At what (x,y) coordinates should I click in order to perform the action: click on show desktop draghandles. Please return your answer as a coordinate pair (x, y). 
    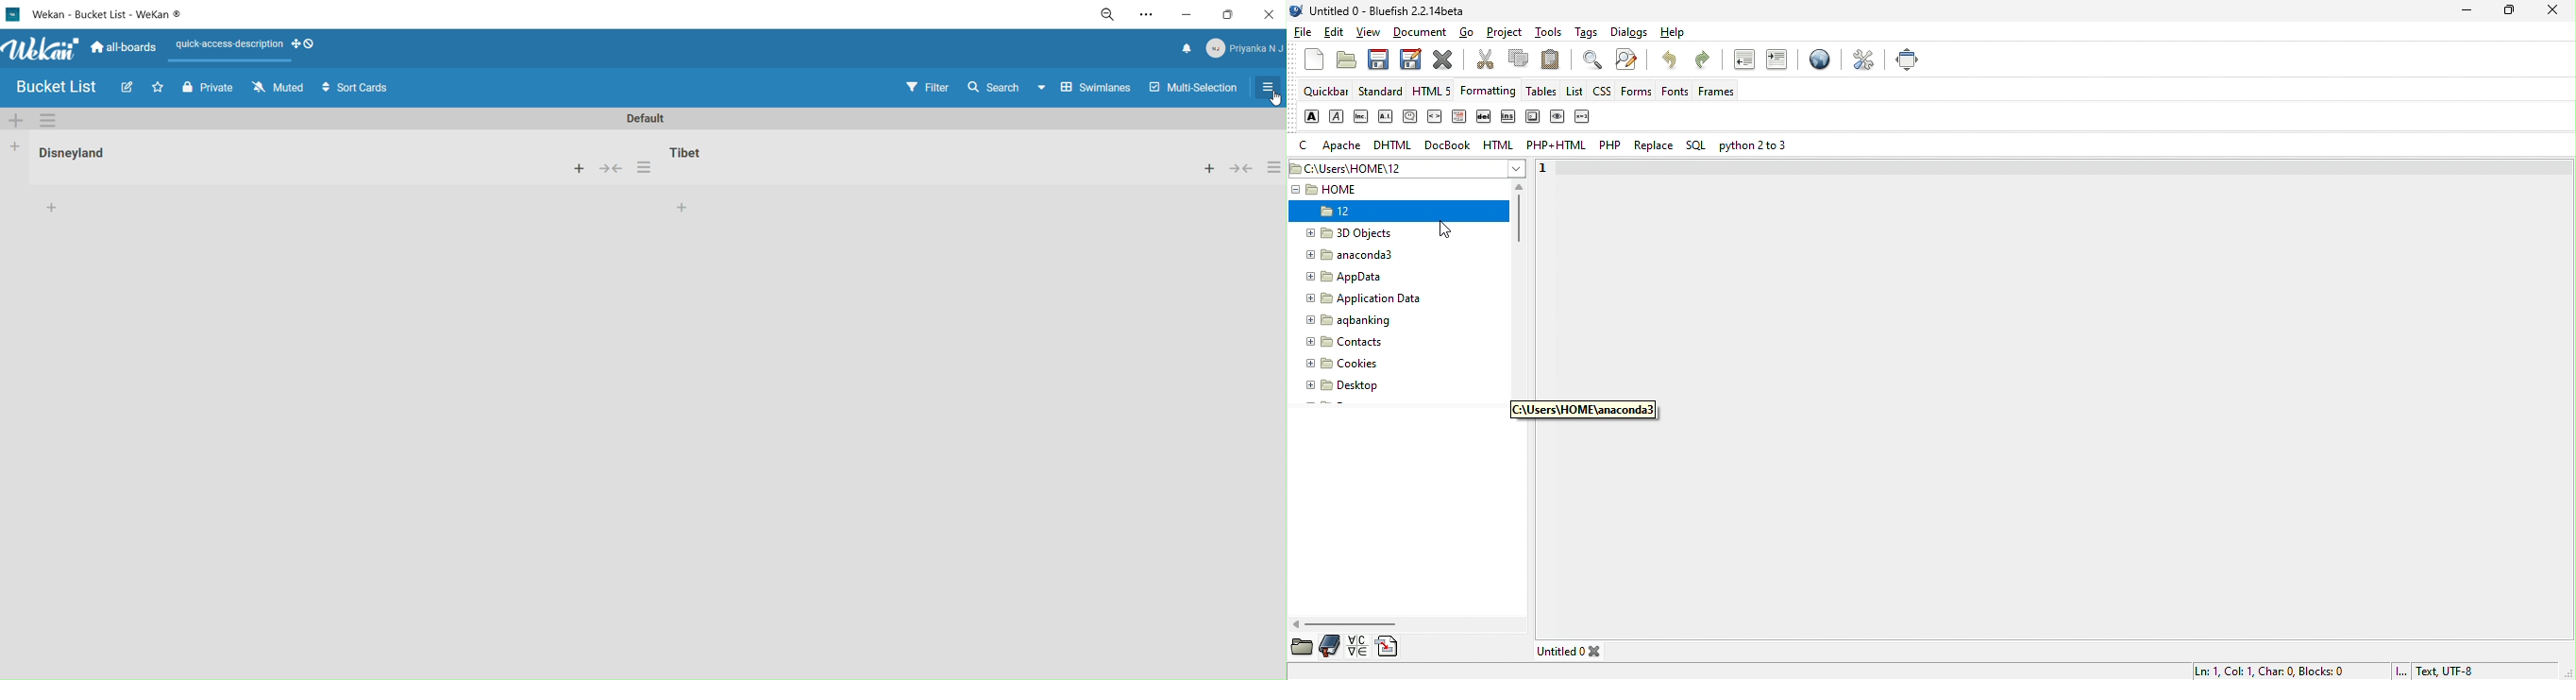
    Looking at the image, I should click on (304, 43).